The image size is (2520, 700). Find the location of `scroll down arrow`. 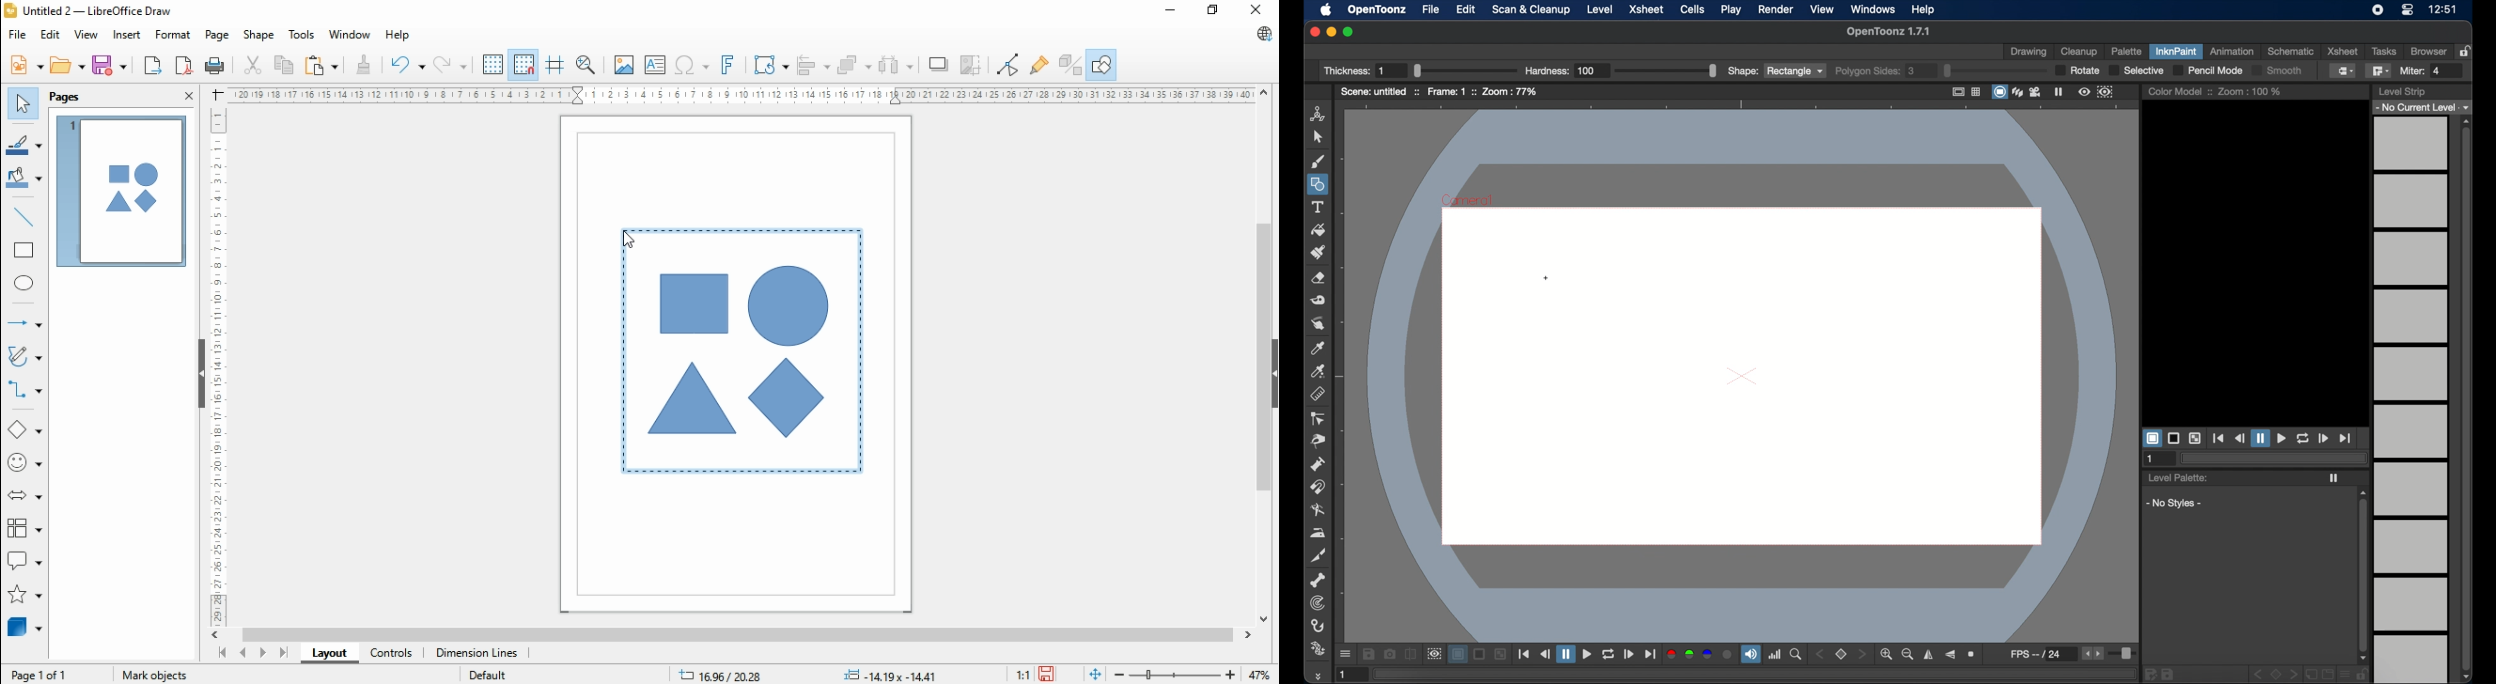

scroll down arrow is located at coordinates (2470, 677).